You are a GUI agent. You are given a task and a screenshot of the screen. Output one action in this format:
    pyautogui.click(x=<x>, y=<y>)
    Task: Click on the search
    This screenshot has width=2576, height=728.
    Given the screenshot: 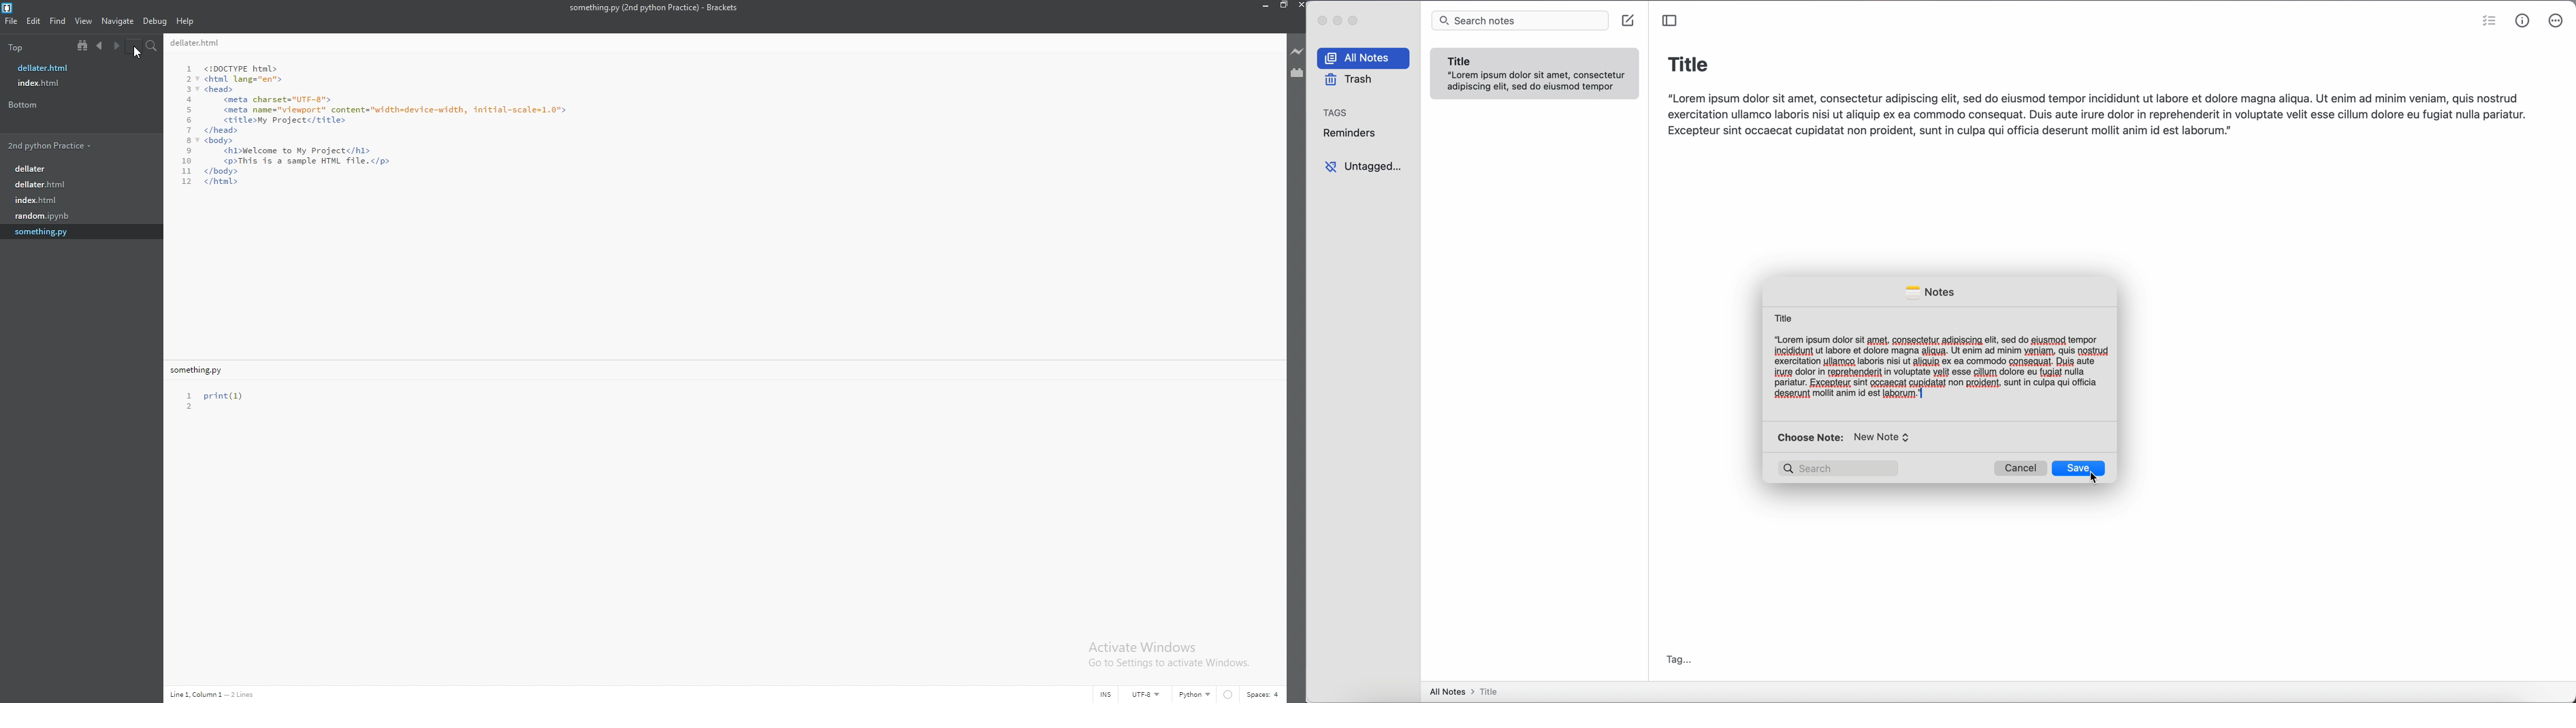 What is the action you would take?
    pyautogui.click(x=151, y=45)
    